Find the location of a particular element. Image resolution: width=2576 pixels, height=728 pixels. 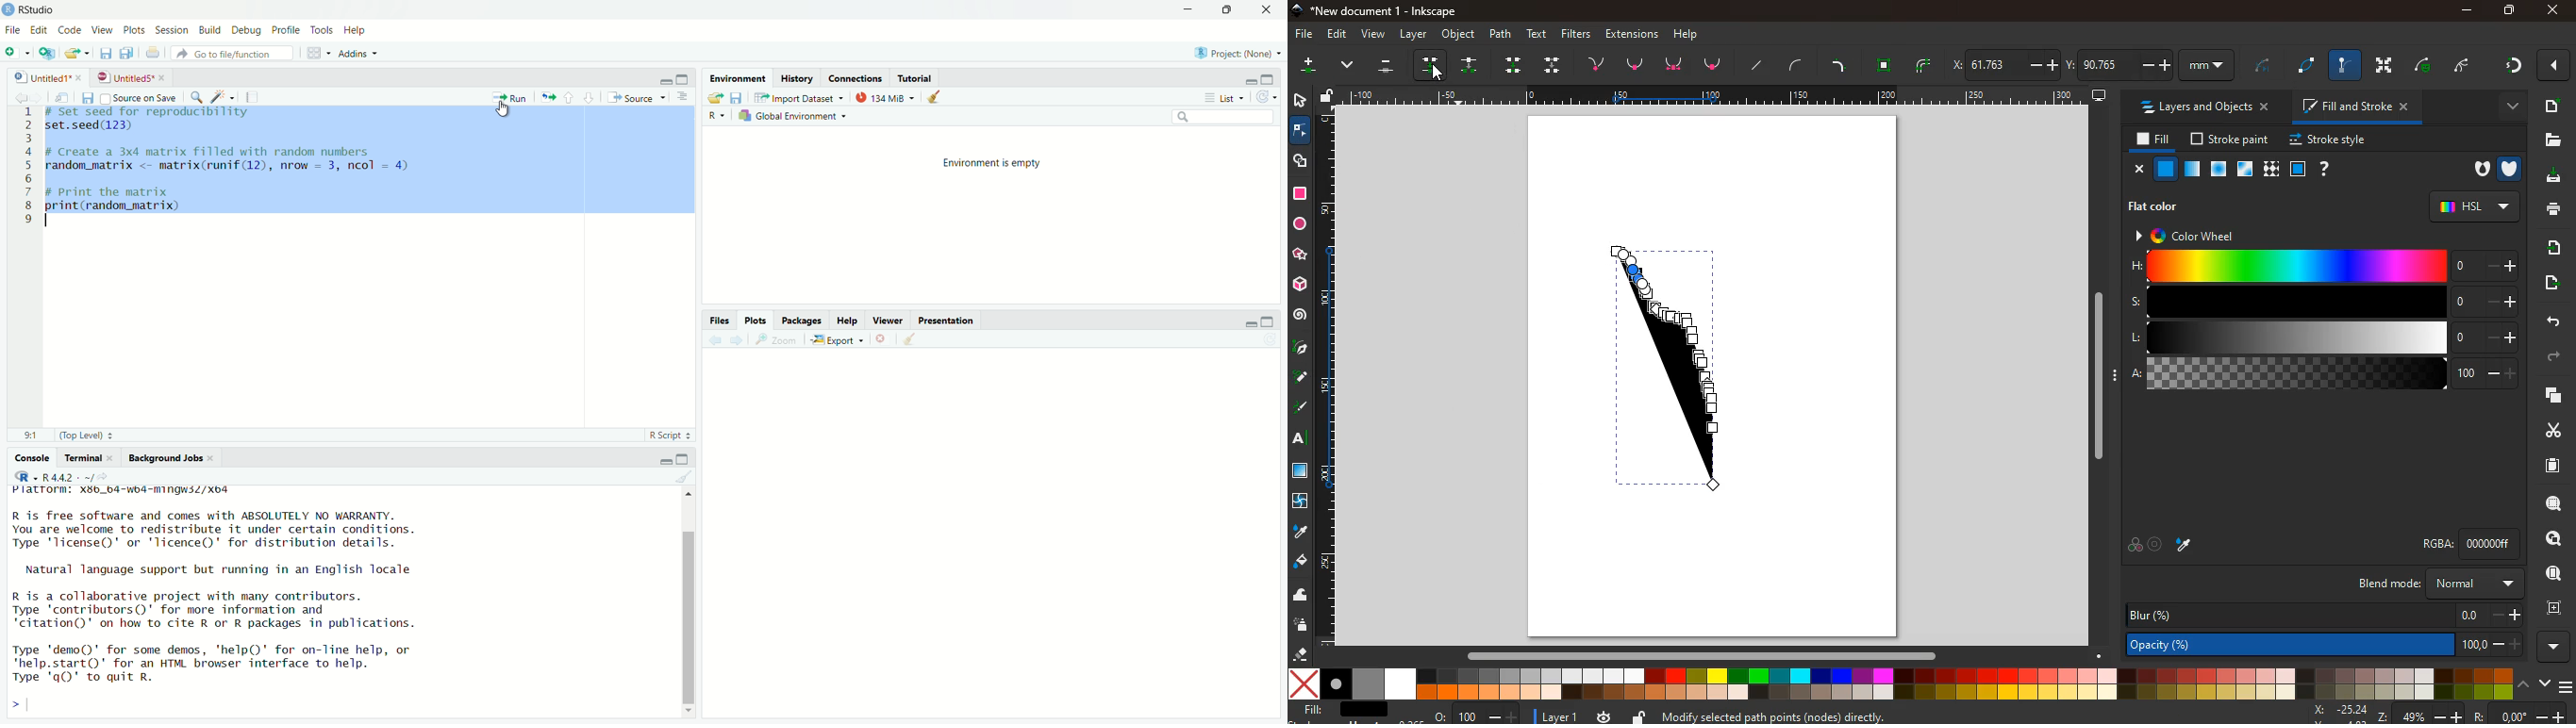

paint is located at coordinates (1302, 563).